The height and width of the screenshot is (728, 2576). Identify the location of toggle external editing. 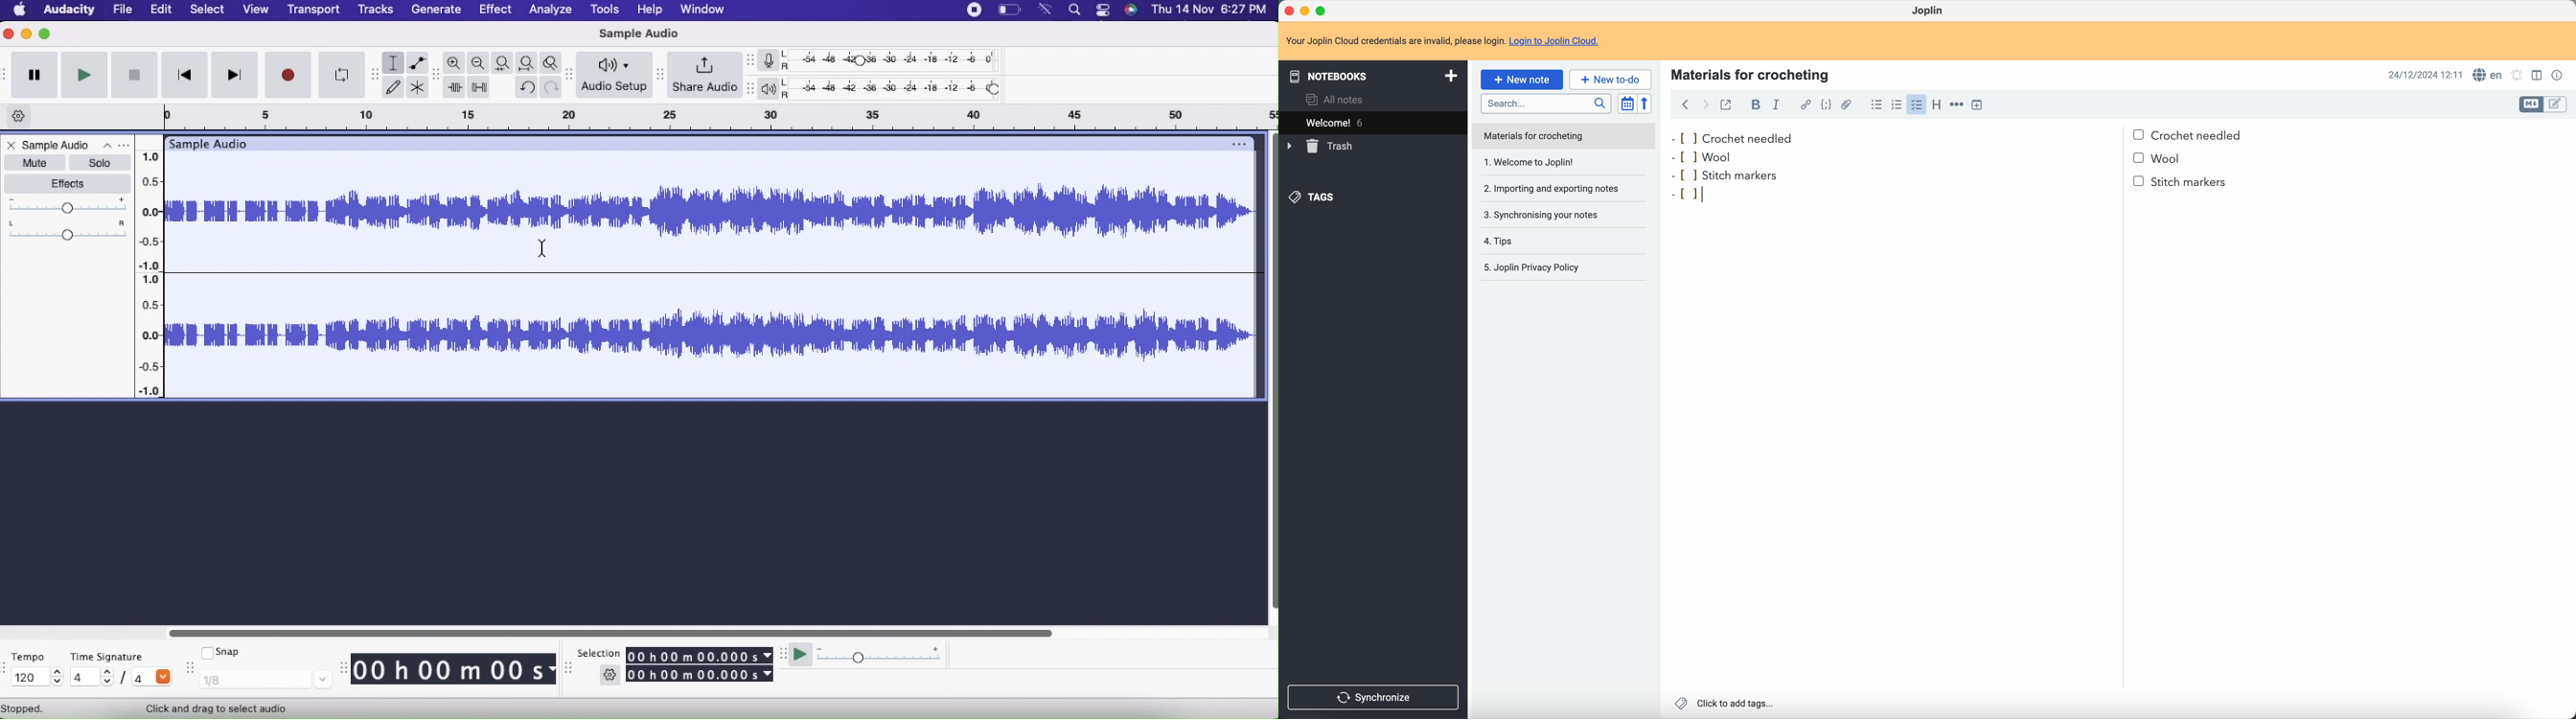
(1727, 107).